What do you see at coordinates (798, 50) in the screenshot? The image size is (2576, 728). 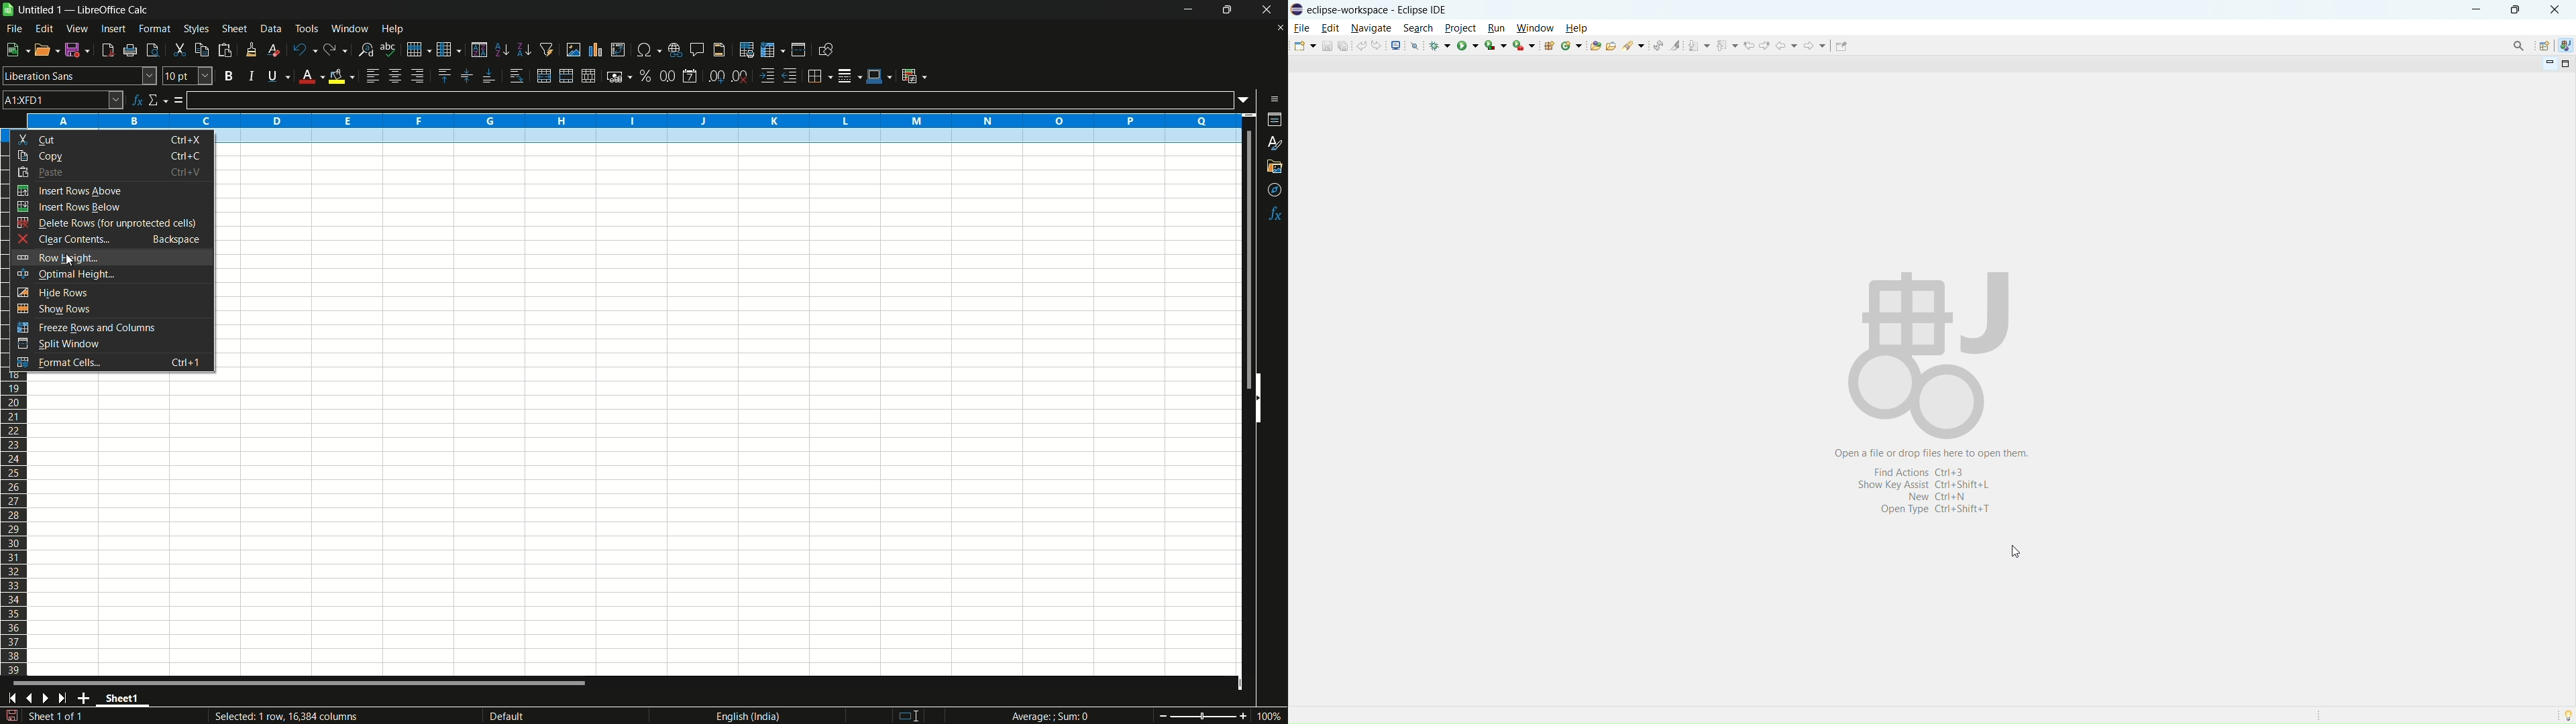 I see `split window` at bounding box center [798, 50].